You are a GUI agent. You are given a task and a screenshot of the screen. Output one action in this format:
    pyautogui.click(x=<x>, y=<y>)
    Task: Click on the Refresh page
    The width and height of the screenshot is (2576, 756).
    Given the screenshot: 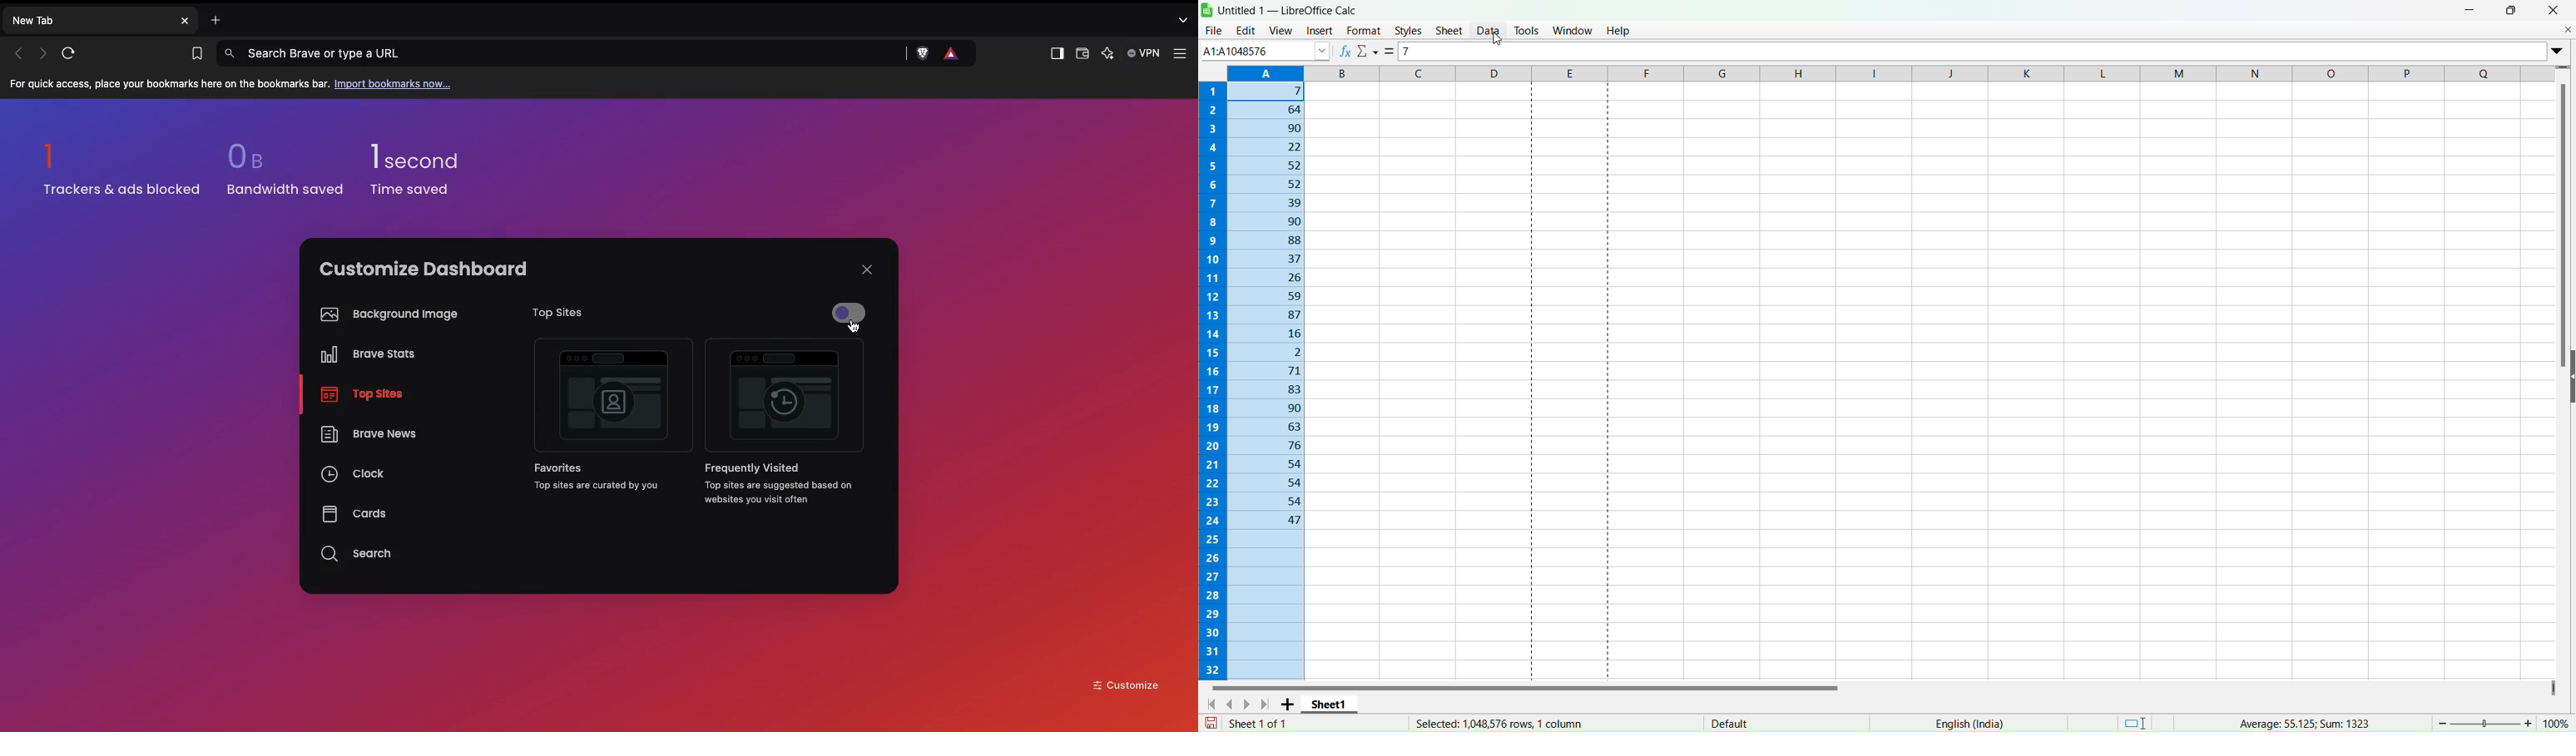 What is the action you would take?
    pyautogui.click(x=74, y=53)
    